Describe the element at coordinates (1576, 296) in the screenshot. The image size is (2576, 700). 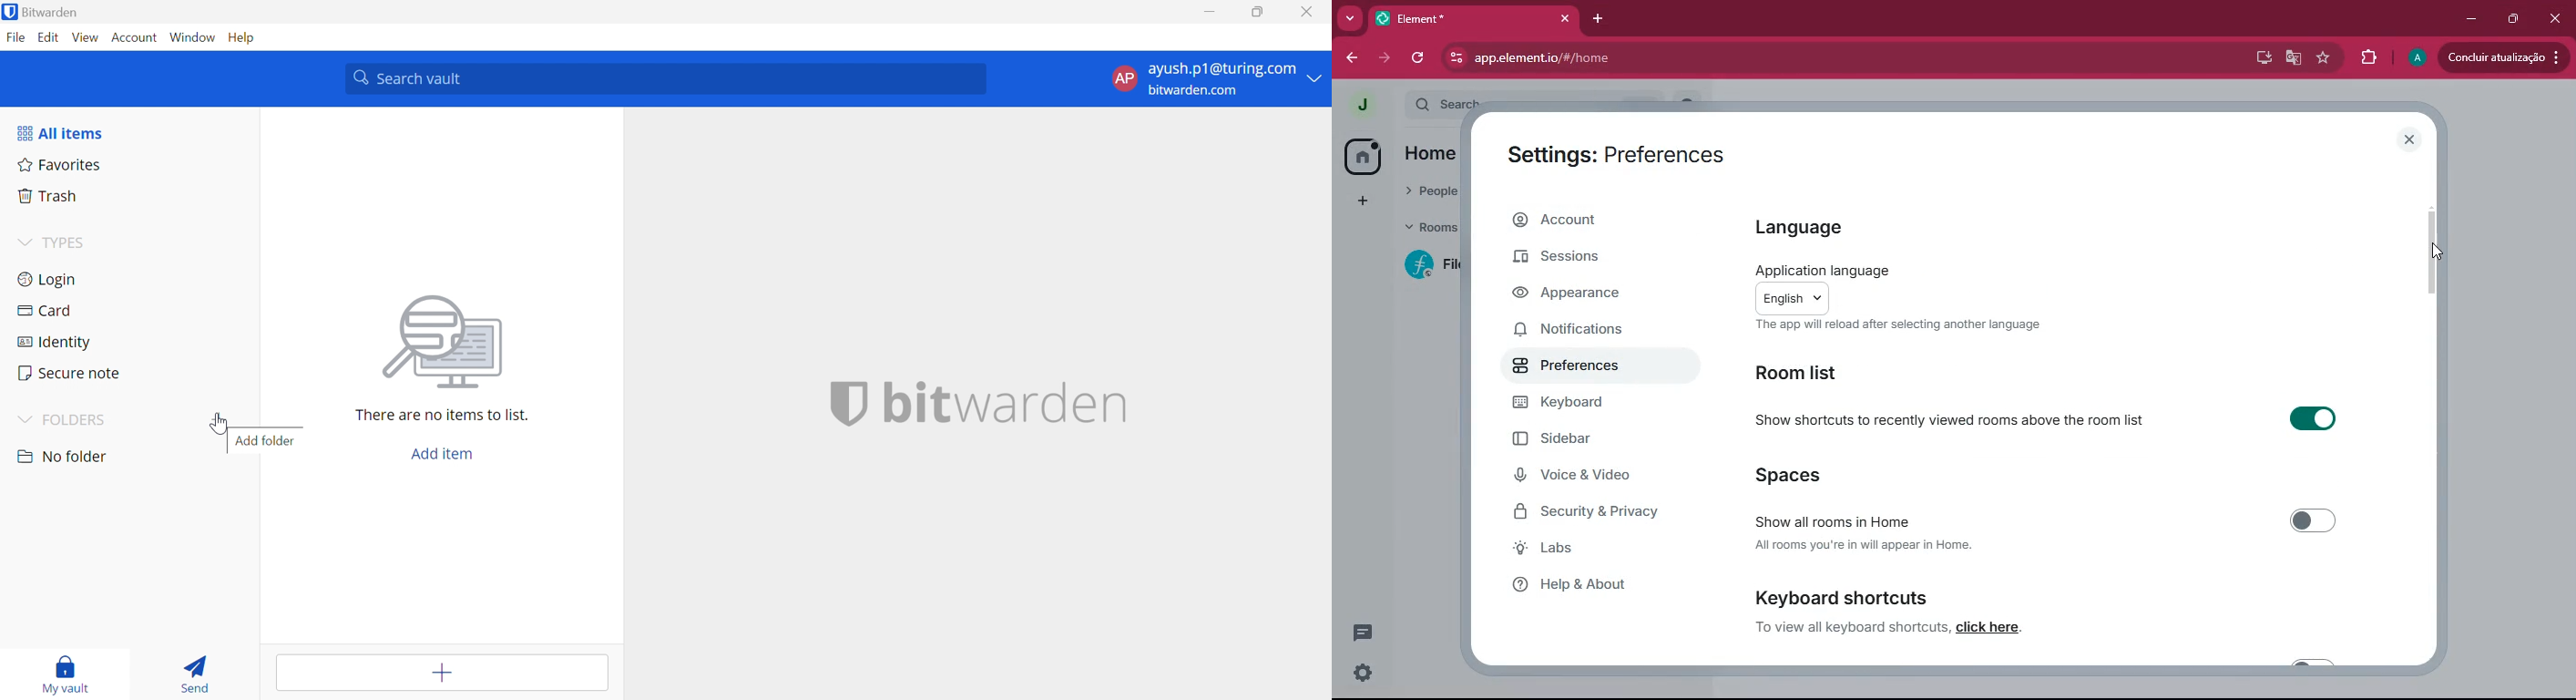
I see `appearance` at that location.